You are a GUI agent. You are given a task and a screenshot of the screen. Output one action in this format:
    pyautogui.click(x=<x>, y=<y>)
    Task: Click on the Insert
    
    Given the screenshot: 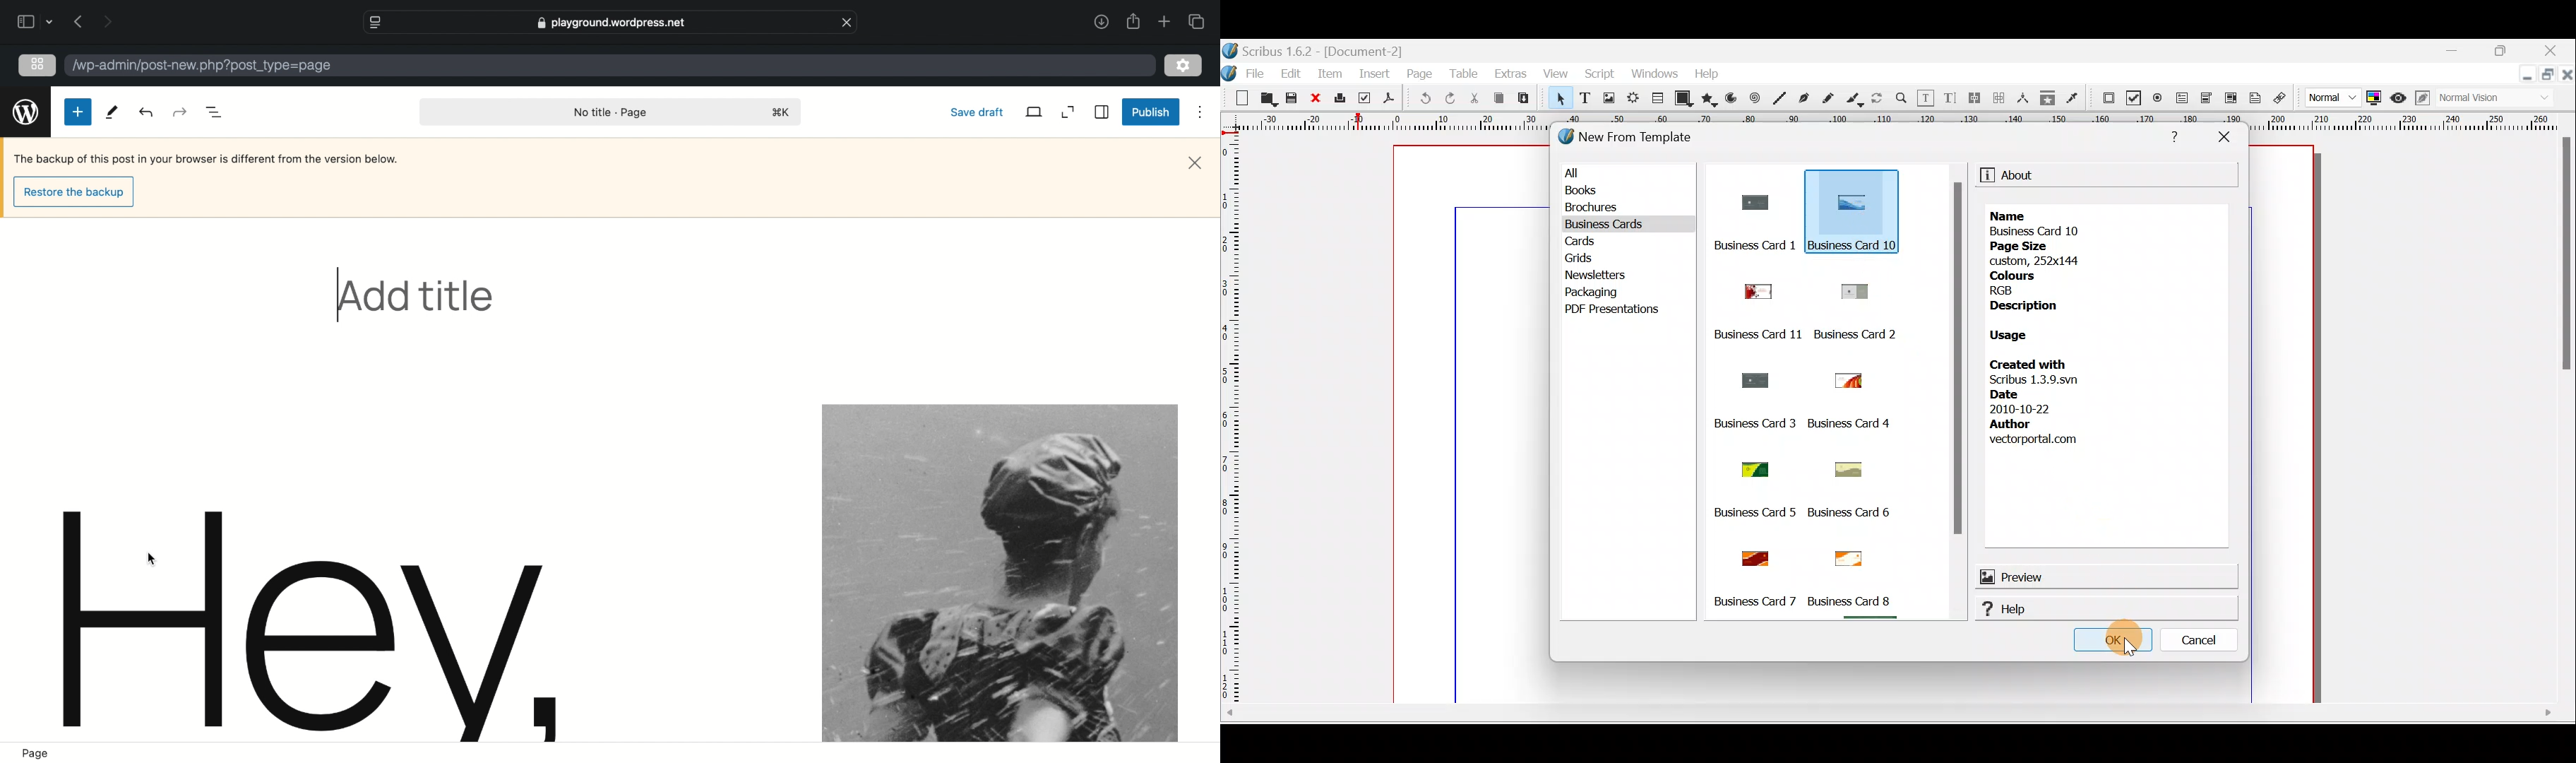 What is the action you would take?
    pyautogui.click(x=1377, y=73)
    